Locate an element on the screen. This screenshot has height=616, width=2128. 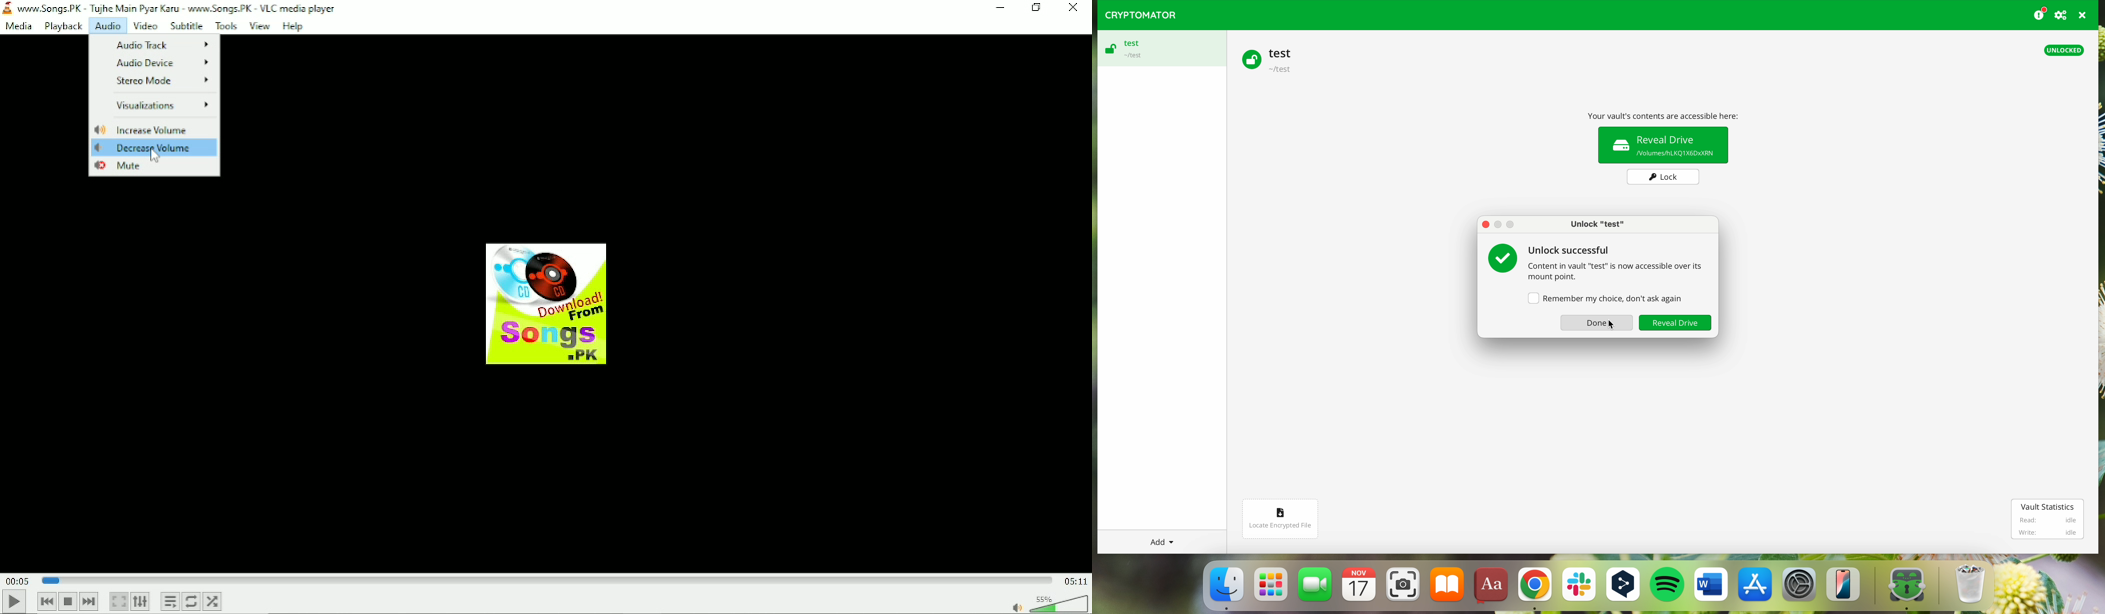
Tick icon is located at coordinates (1502, 261).